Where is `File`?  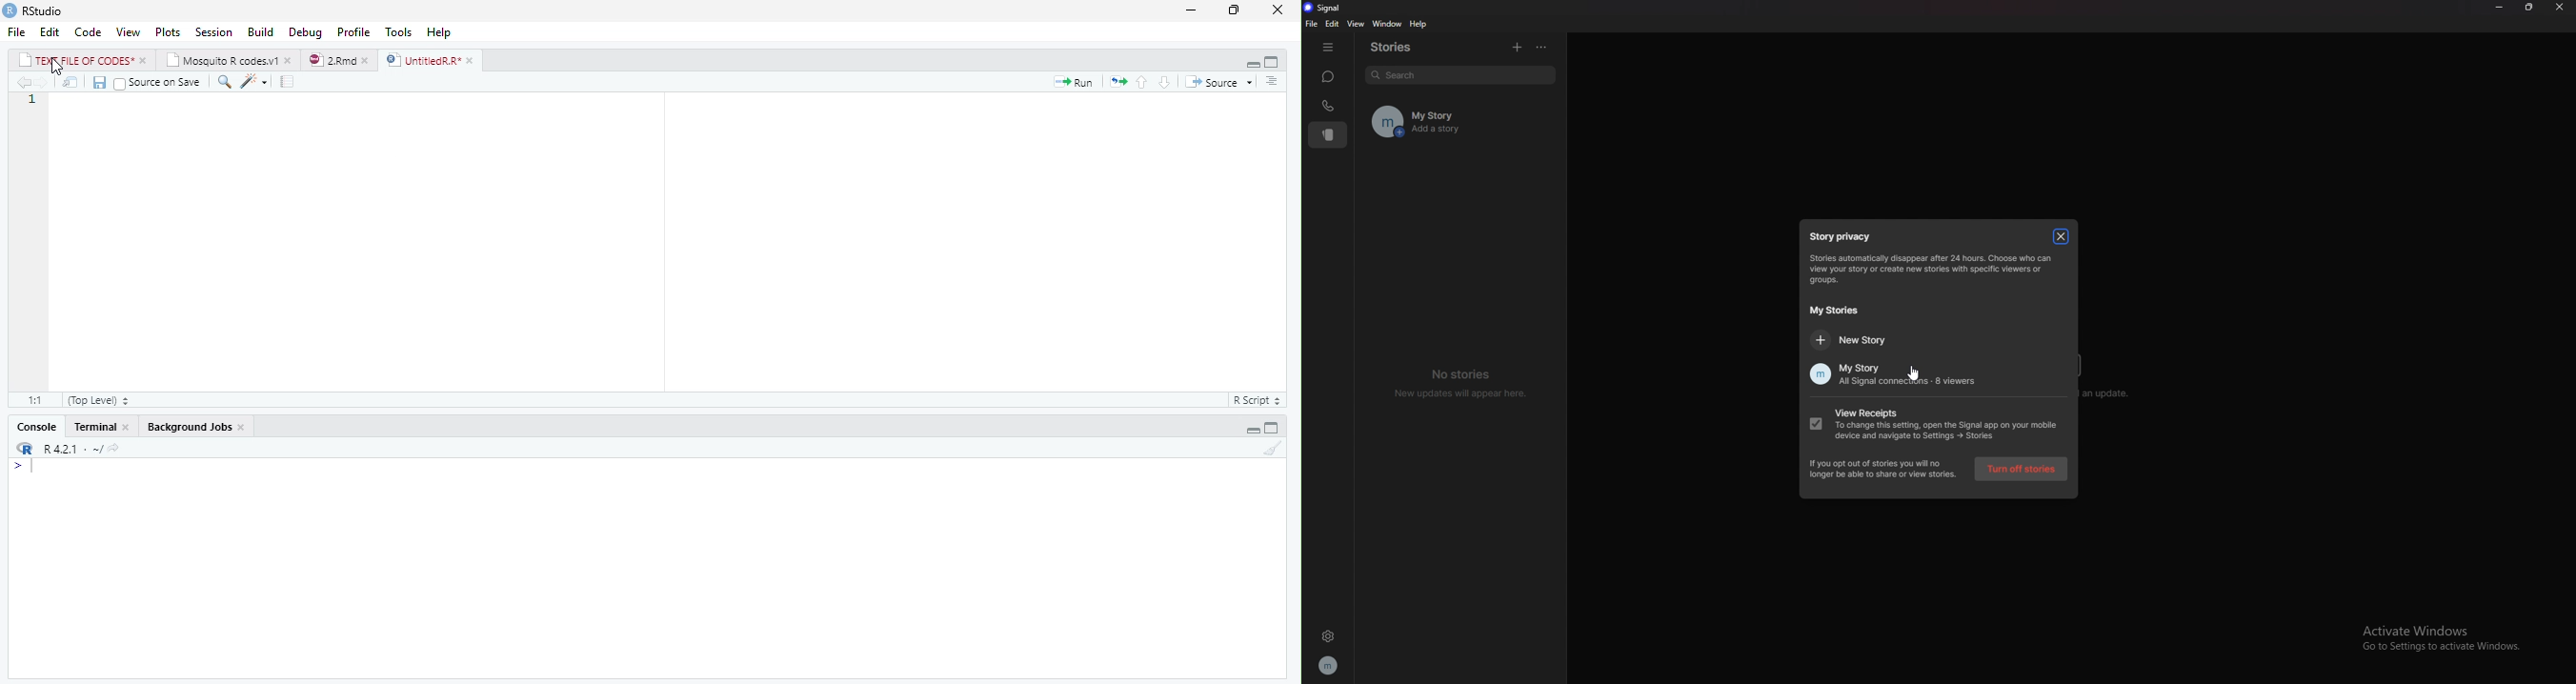 File is located at coordinates (19, 31).